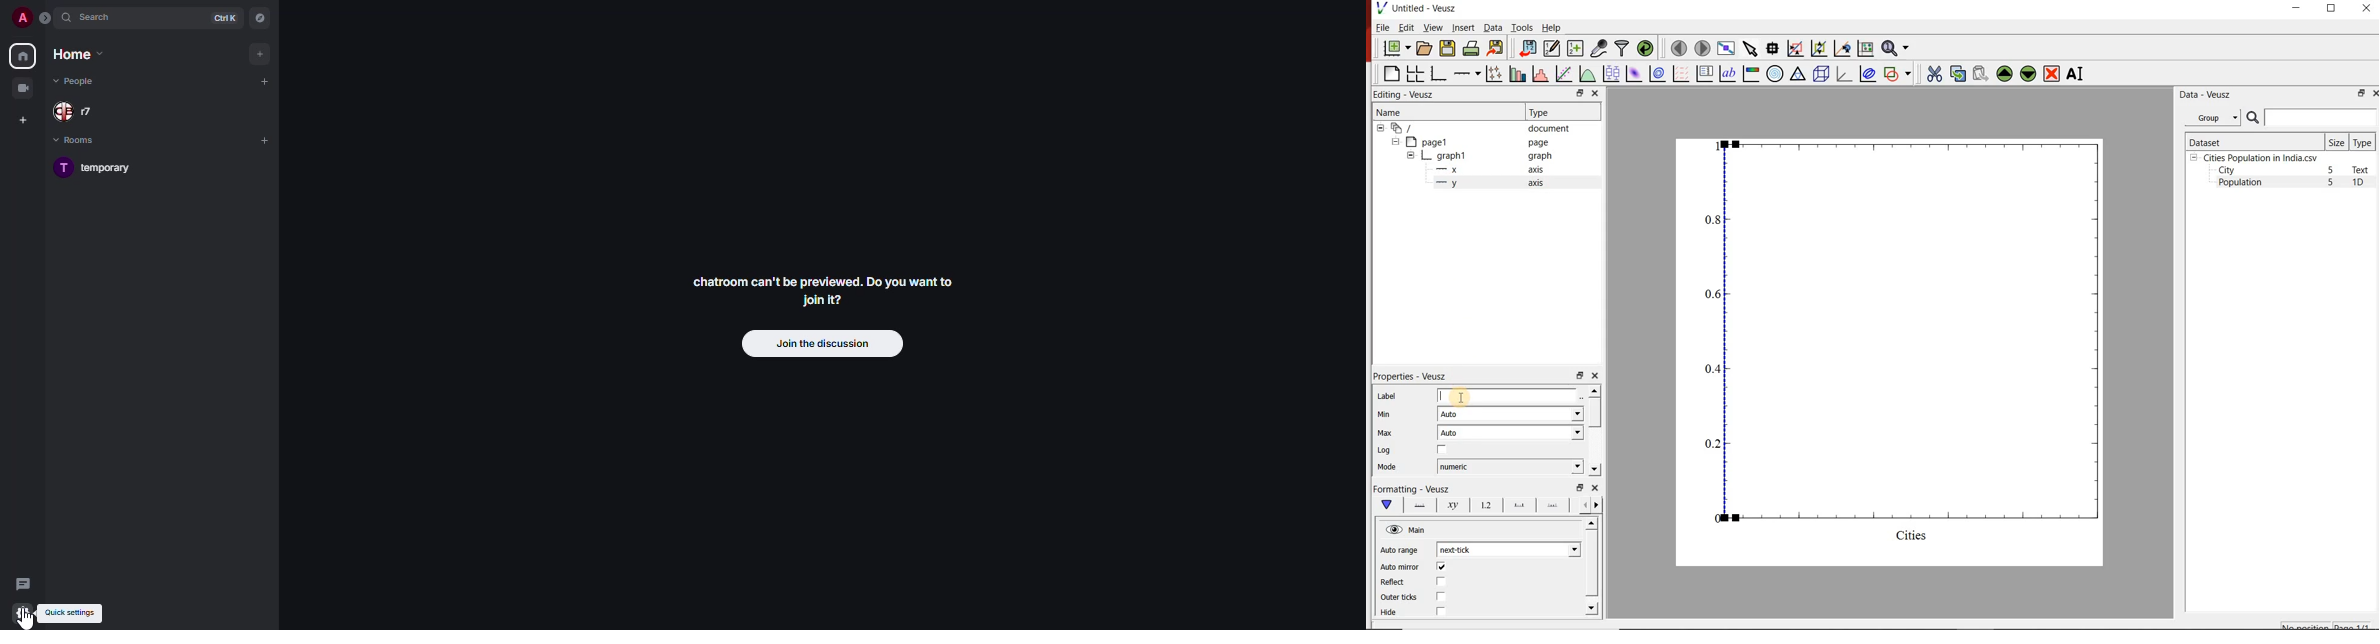  Describe the element at coordinates (1593, 567) in the screenshot. I see `scrollbar` at that location.